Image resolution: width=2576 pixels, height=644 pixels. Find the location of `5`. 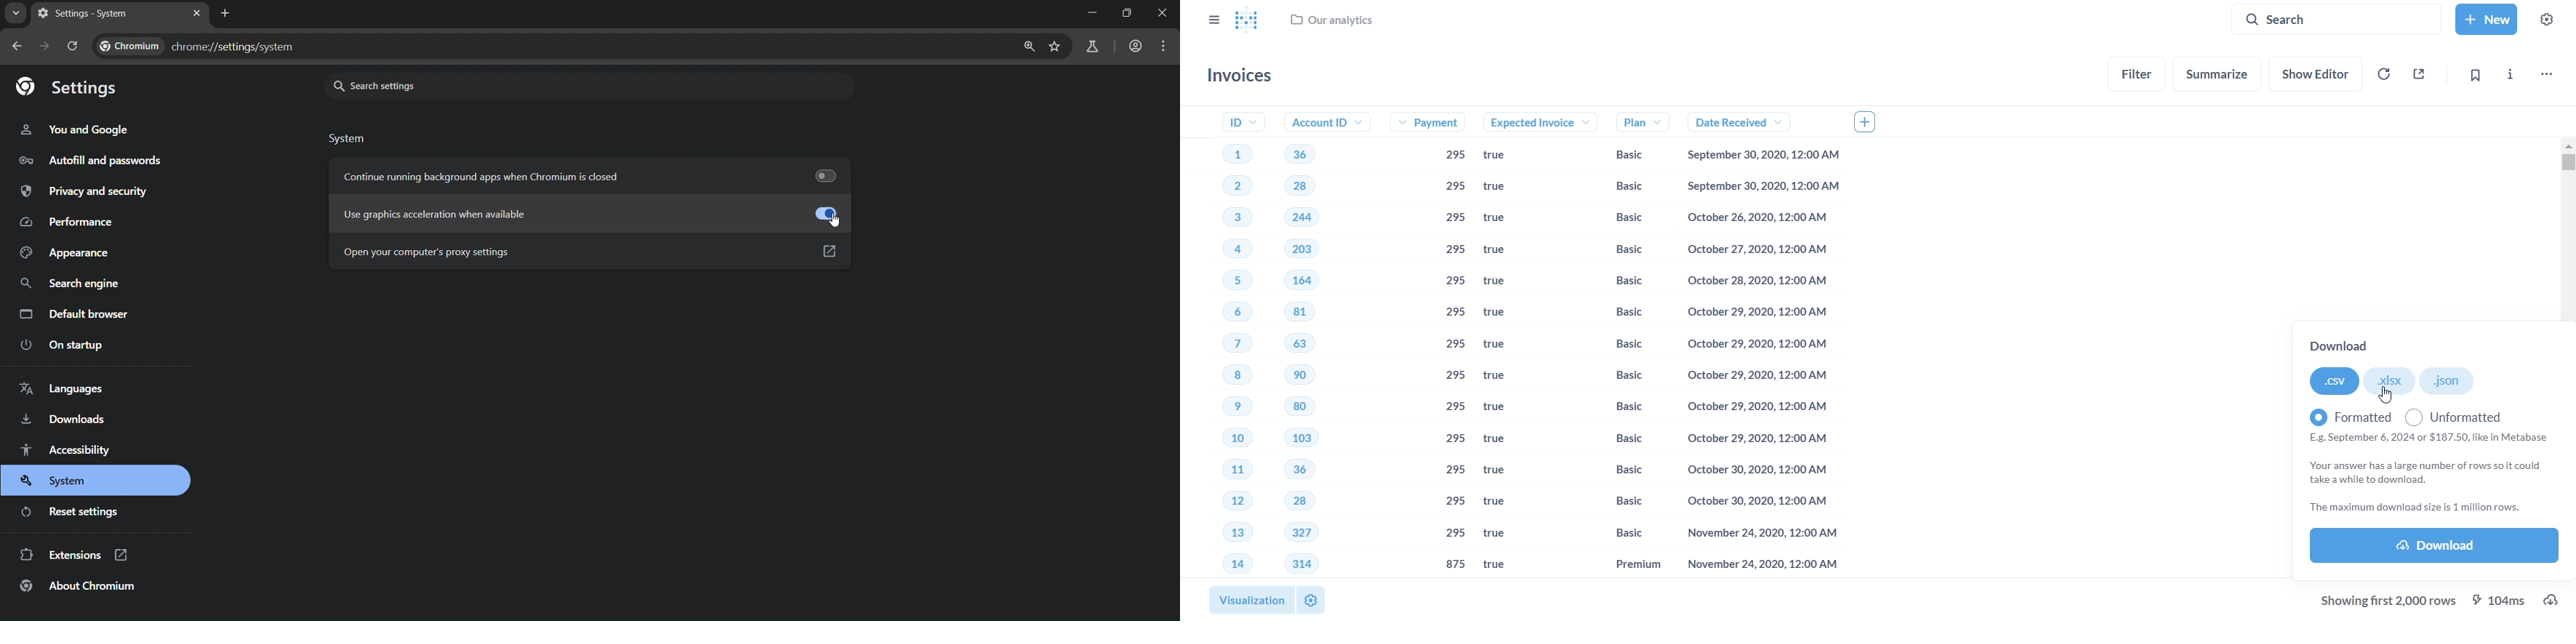

5 is located at coordinates (1229, 279).